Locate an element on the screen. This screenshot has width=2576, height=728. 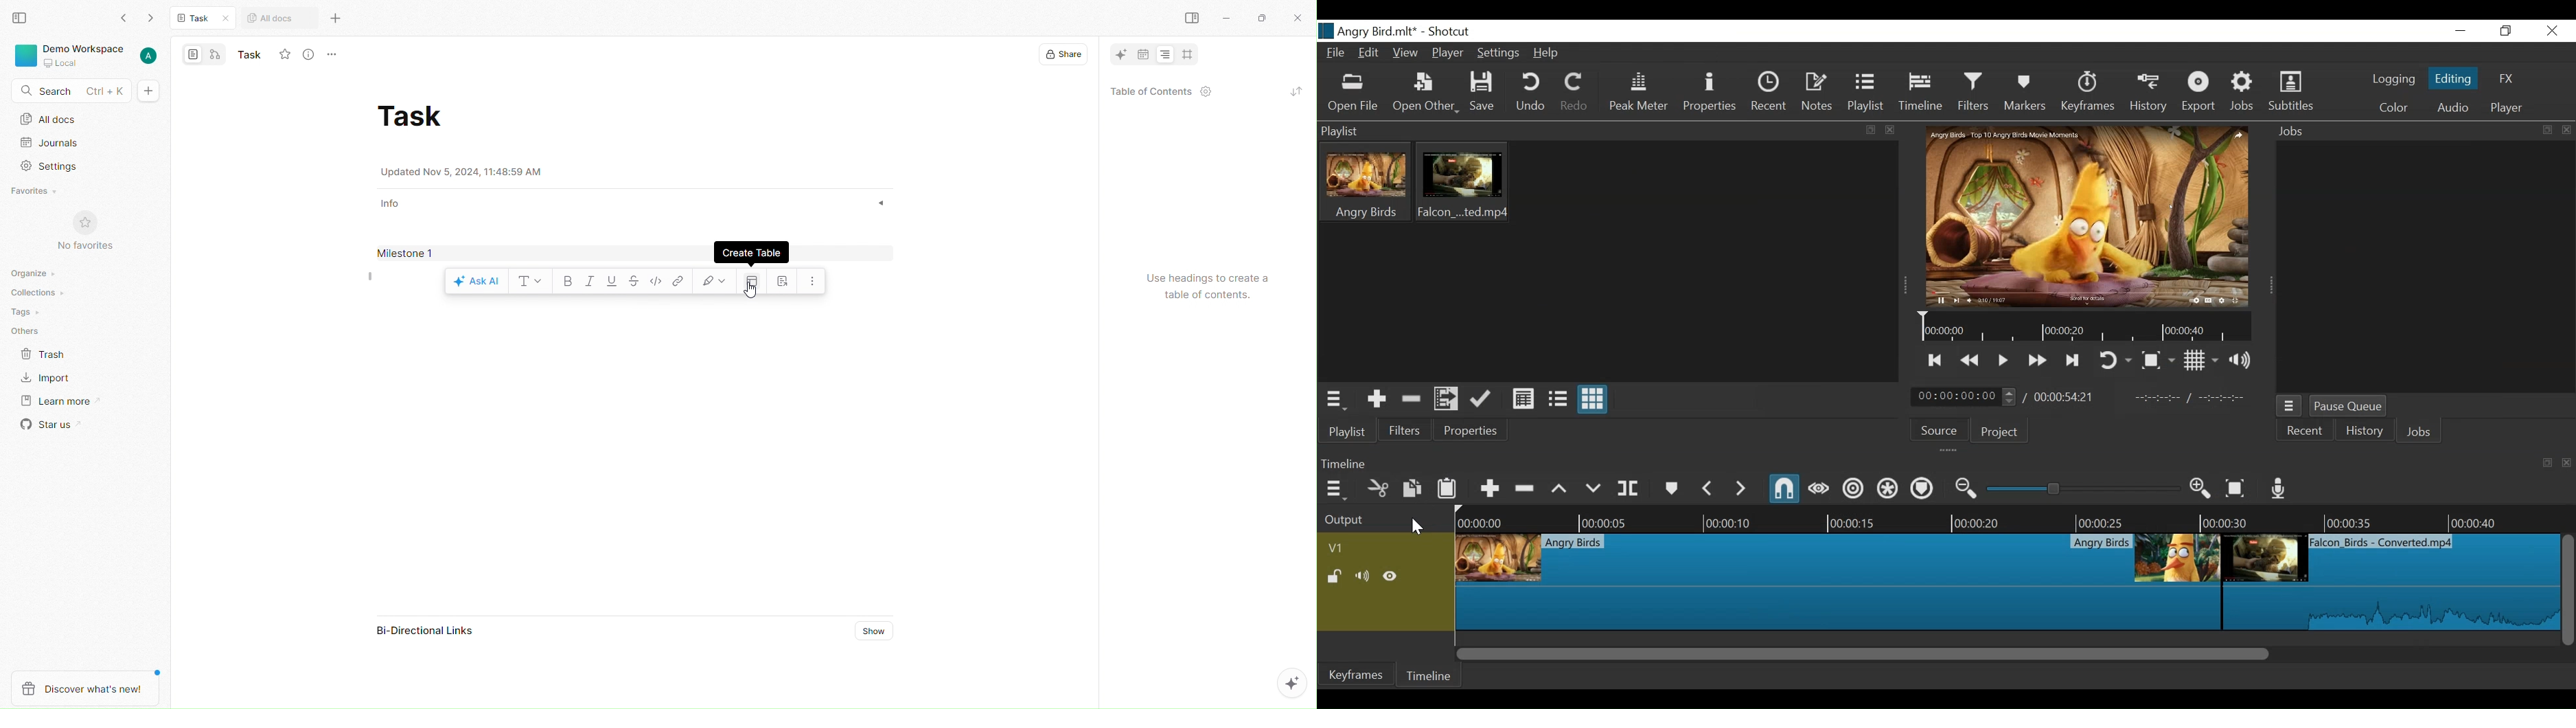
Properties is located at coordinates (1711, 93).